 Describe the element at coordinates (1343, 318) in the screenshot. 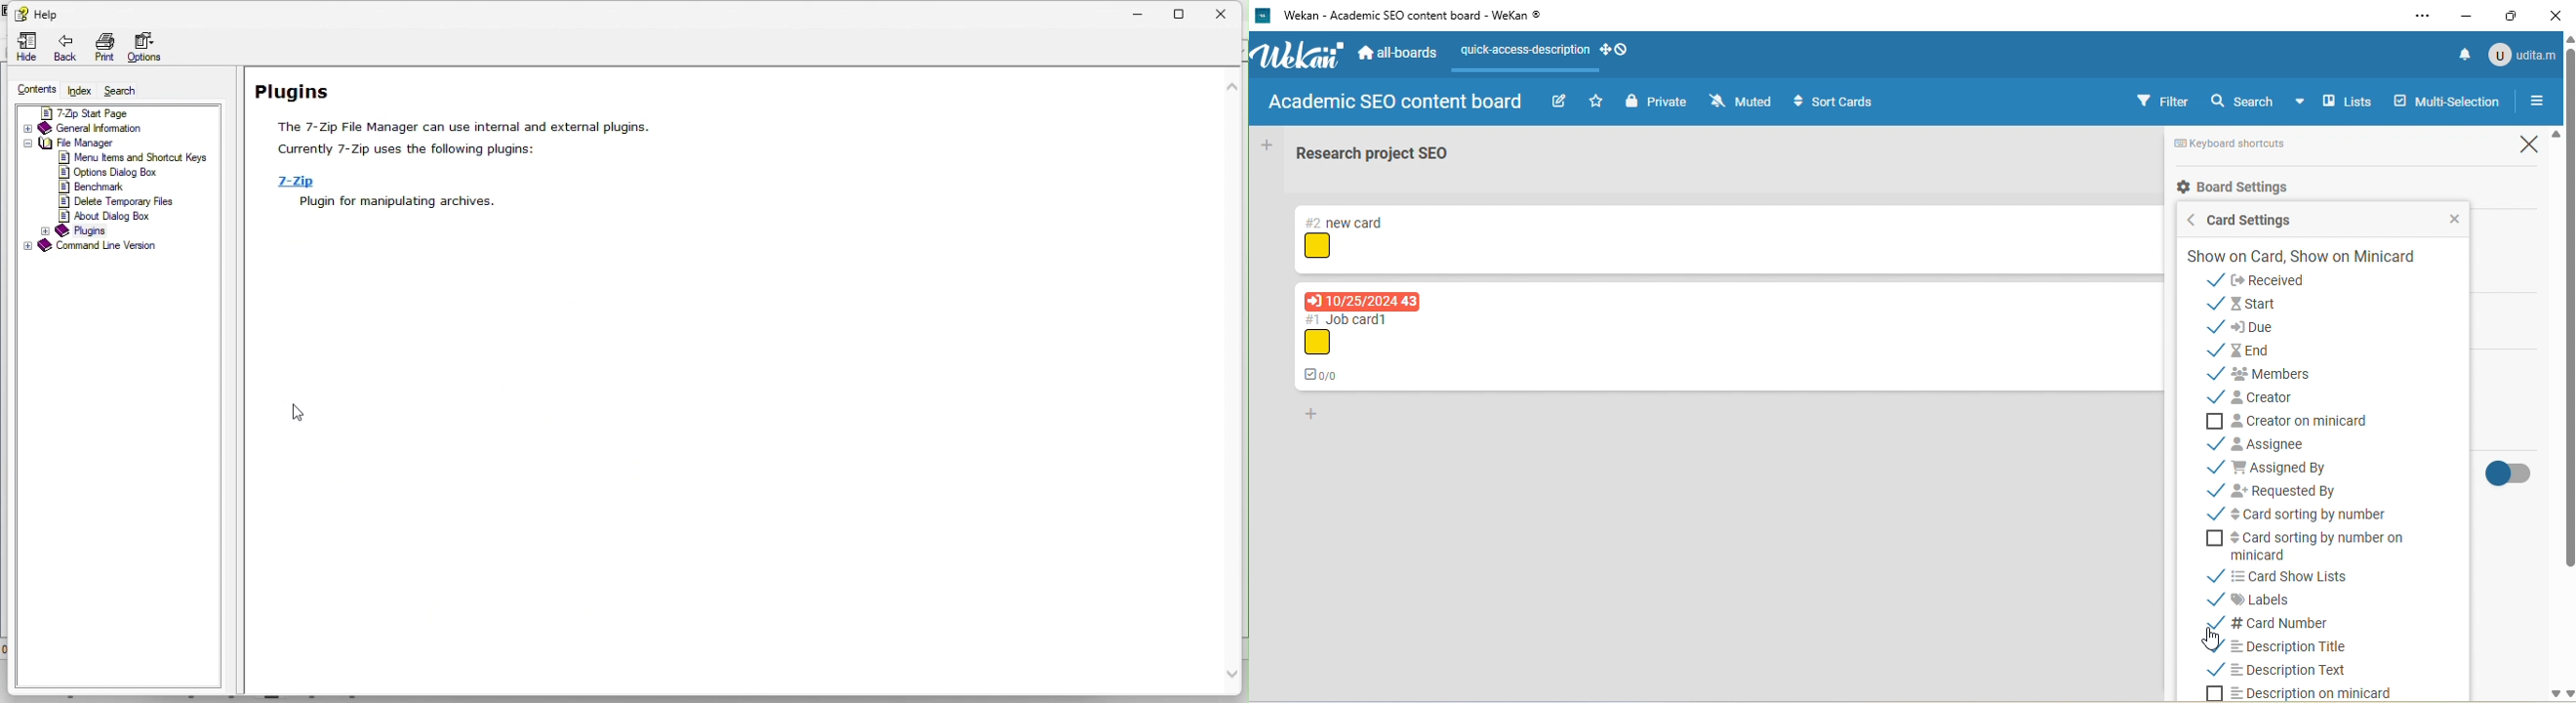

I see `Job card1` at that location.